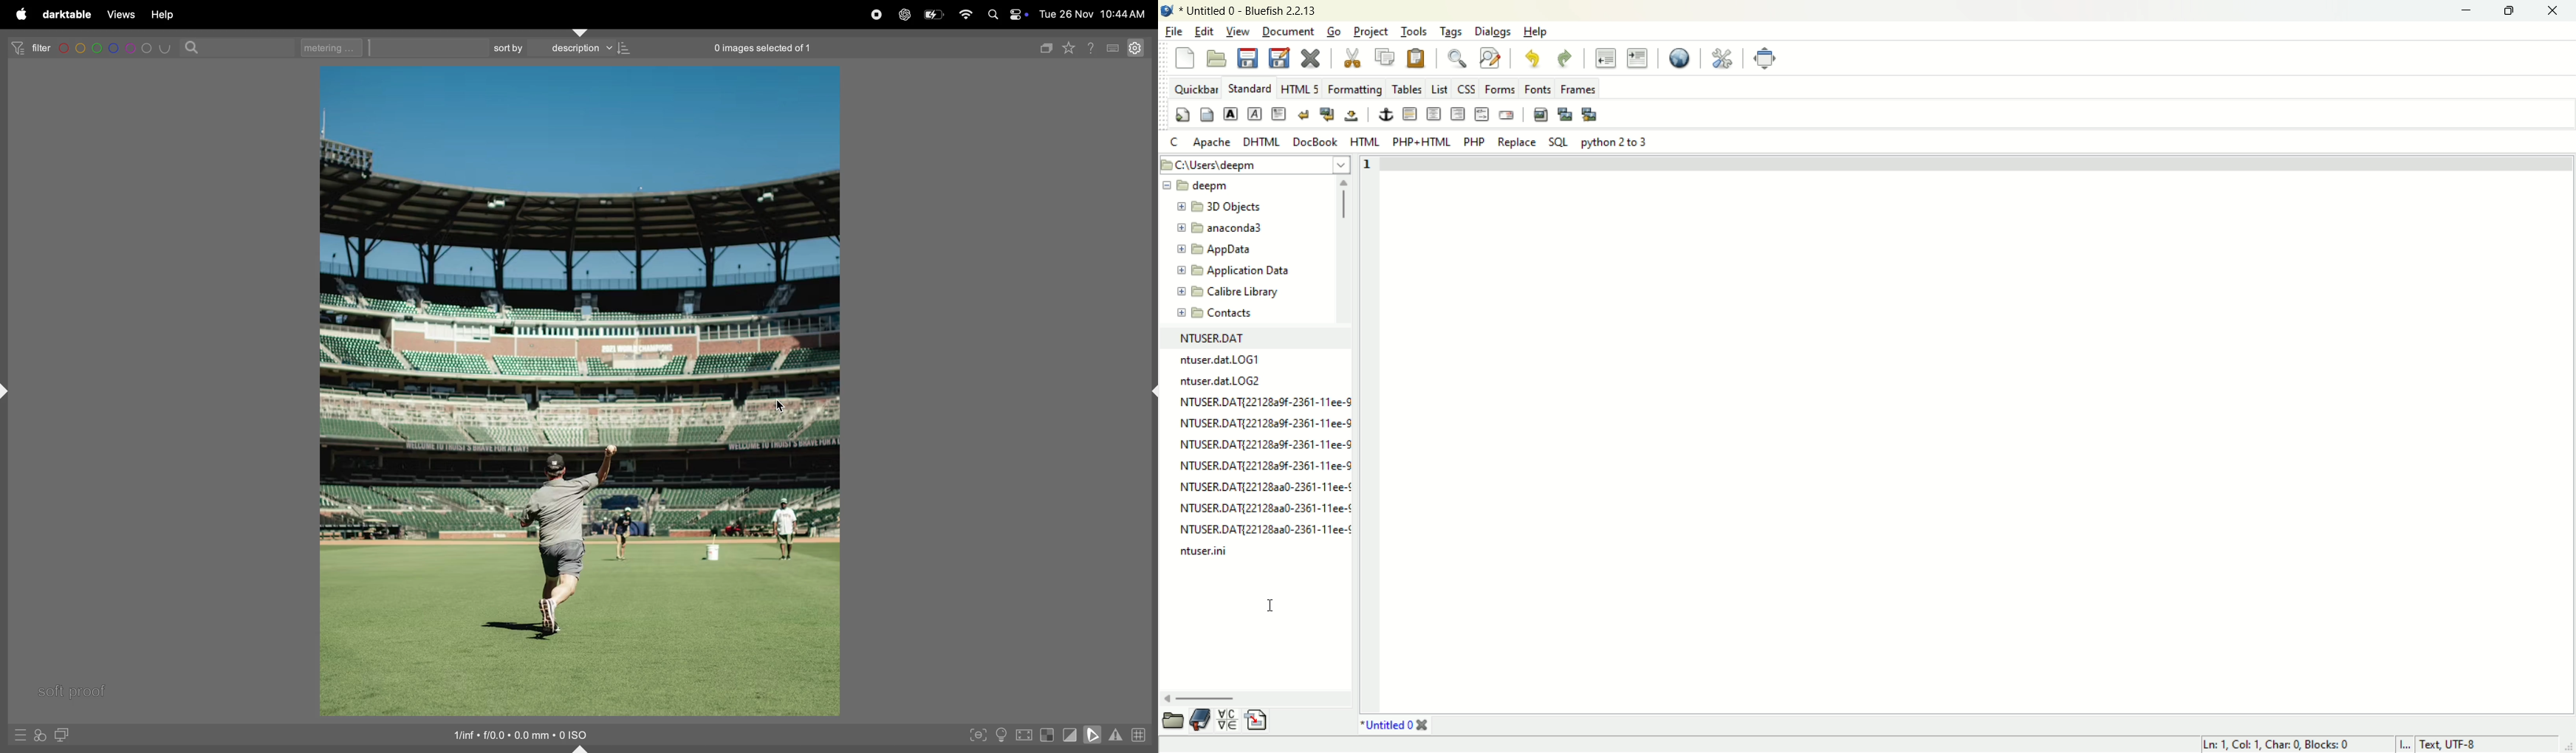 Image resolution: width=2576 pixels, height=756 pixels. I want to click on view, so click(1236, 31).